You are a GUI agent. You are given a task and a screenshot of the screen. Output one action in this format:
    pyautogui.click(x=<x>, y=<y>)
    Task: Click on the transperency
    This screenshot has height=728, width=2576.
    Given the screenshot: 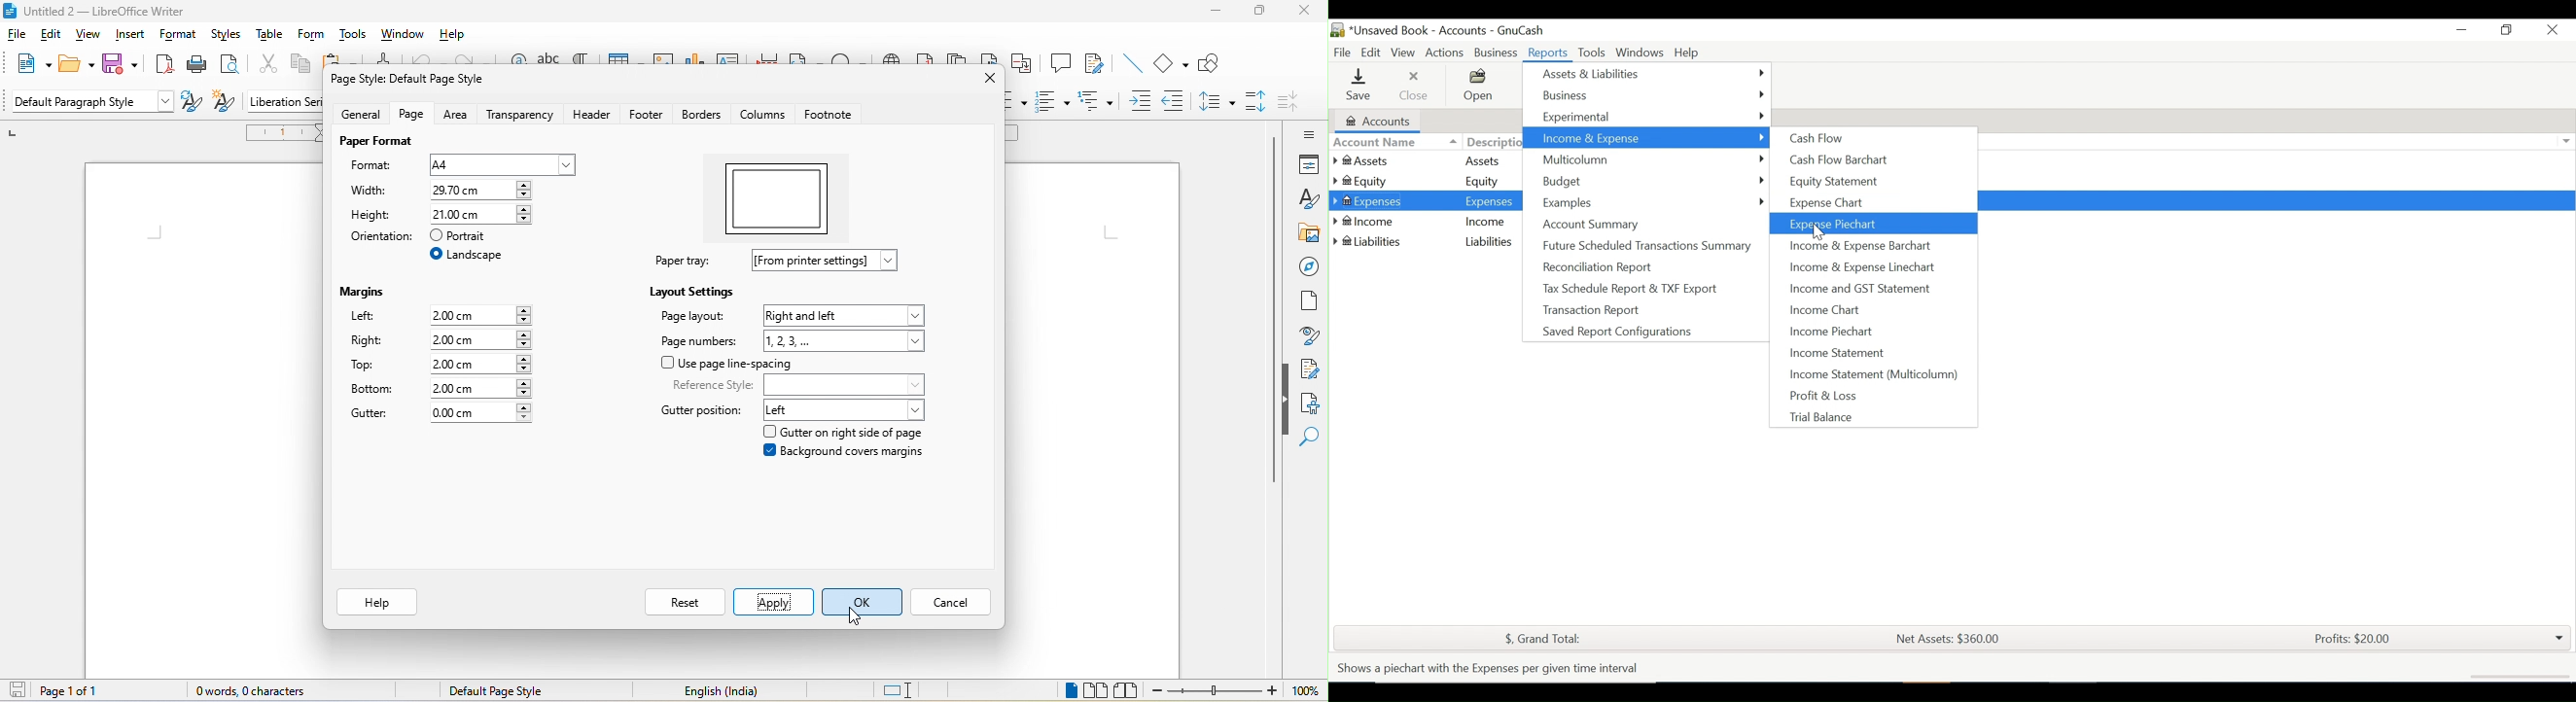 What is the action you would take?
    pyautogui.click(x=523, y=115)
    